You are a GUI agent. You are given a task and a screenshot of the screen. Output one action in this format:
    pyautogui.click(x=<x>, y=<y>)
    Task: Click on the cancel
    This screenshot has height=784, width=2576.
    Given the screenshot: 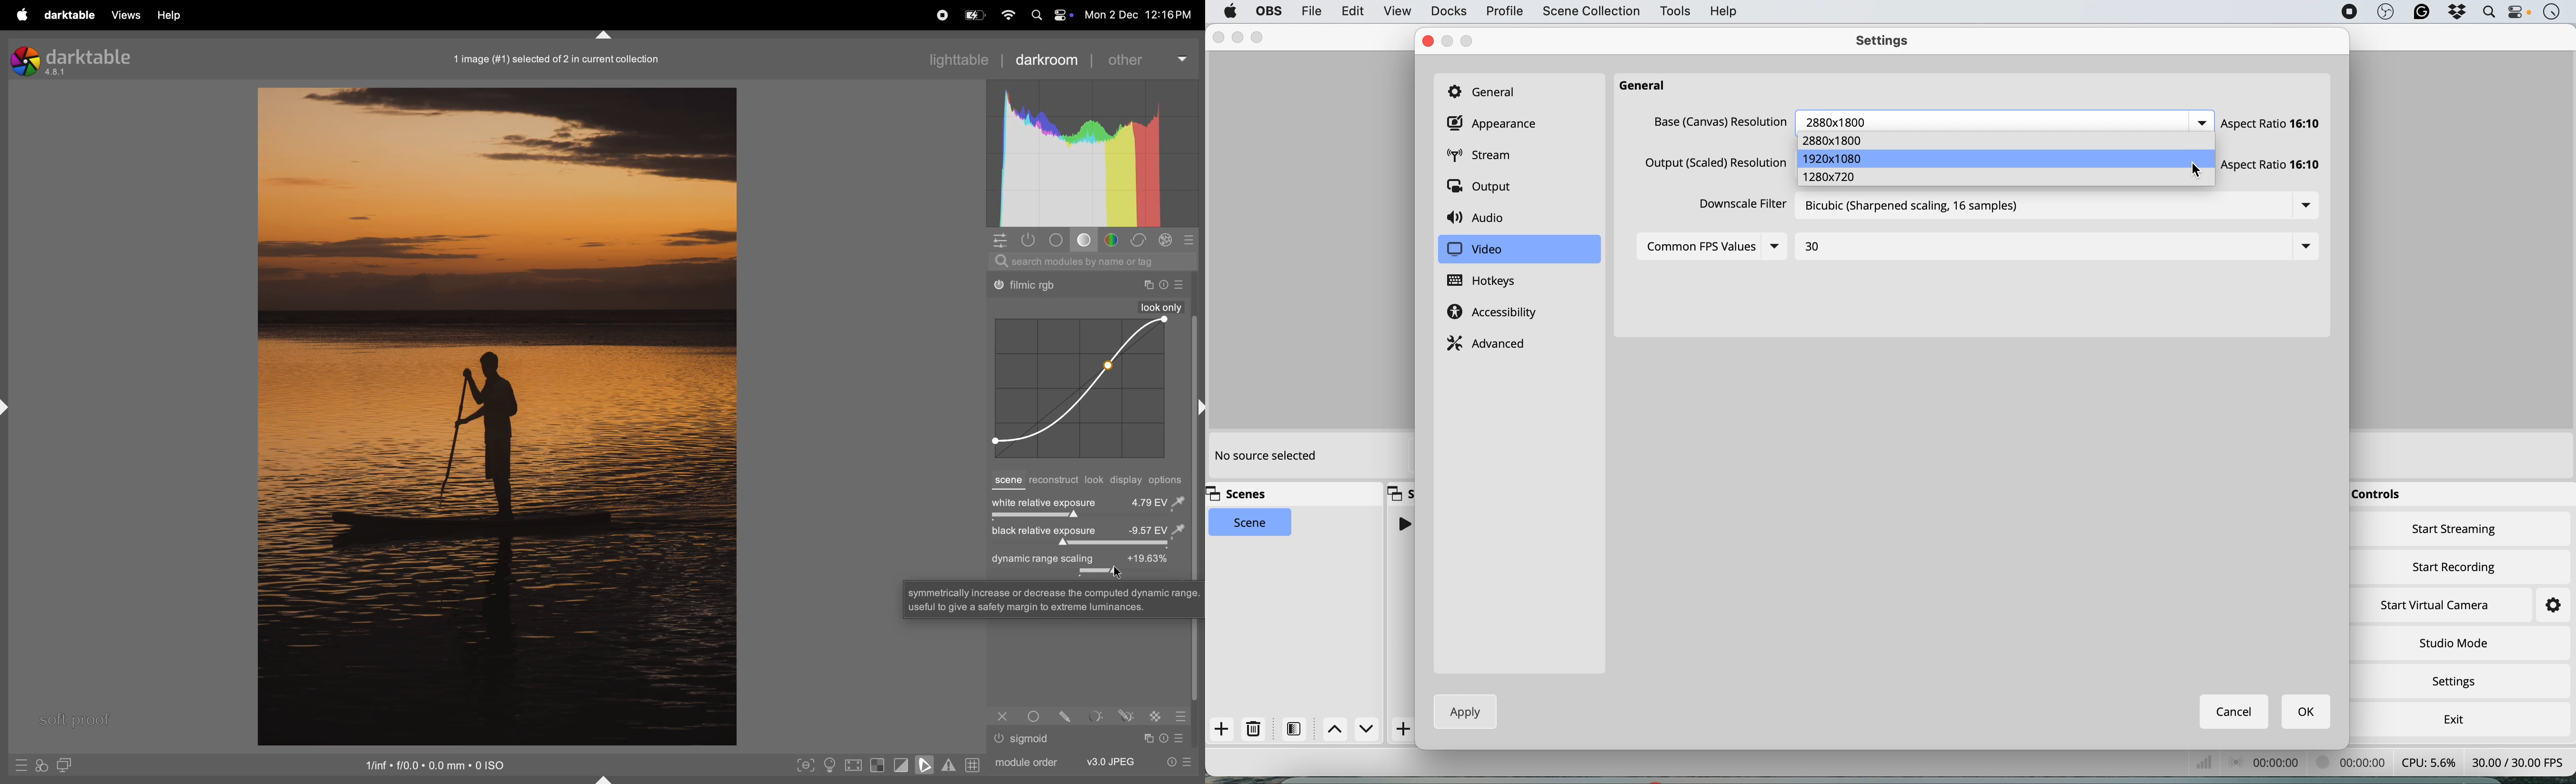 What is the action you would take?
    pyautogui.click(x=2235, y=711)
    